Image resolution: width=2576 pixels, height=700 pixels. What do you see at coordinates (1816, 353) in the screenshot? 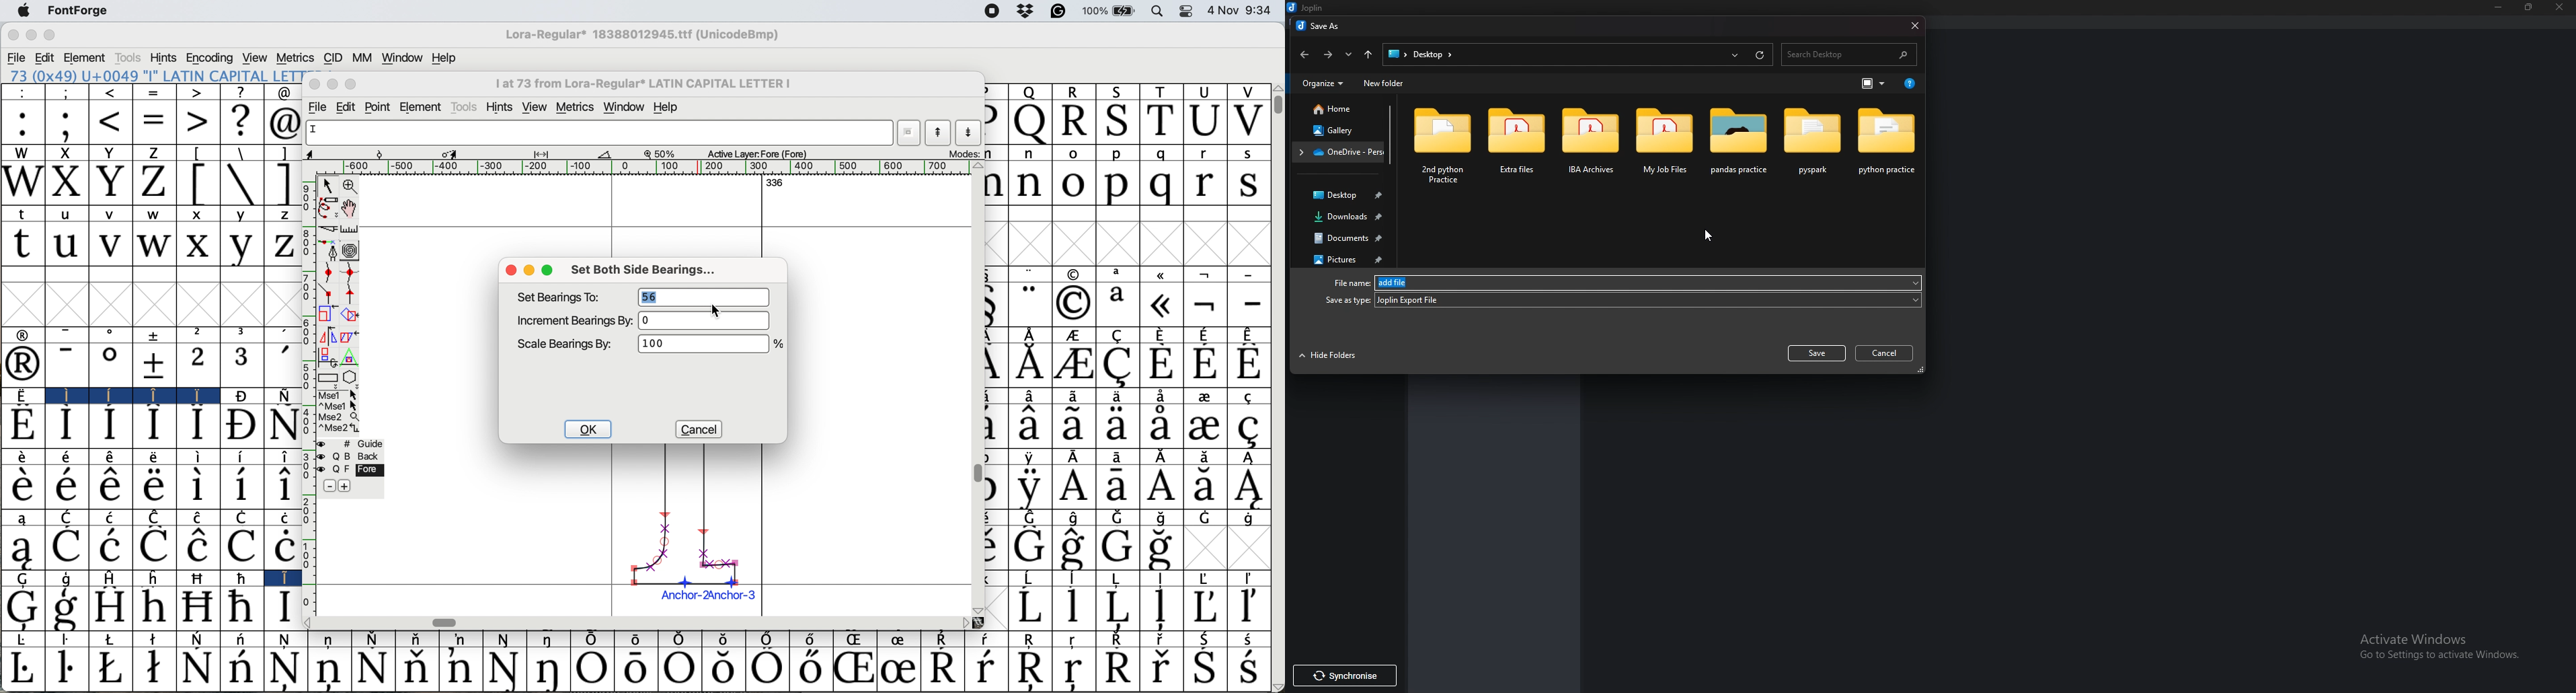
I see `save` at bounding box center [1816, 353].